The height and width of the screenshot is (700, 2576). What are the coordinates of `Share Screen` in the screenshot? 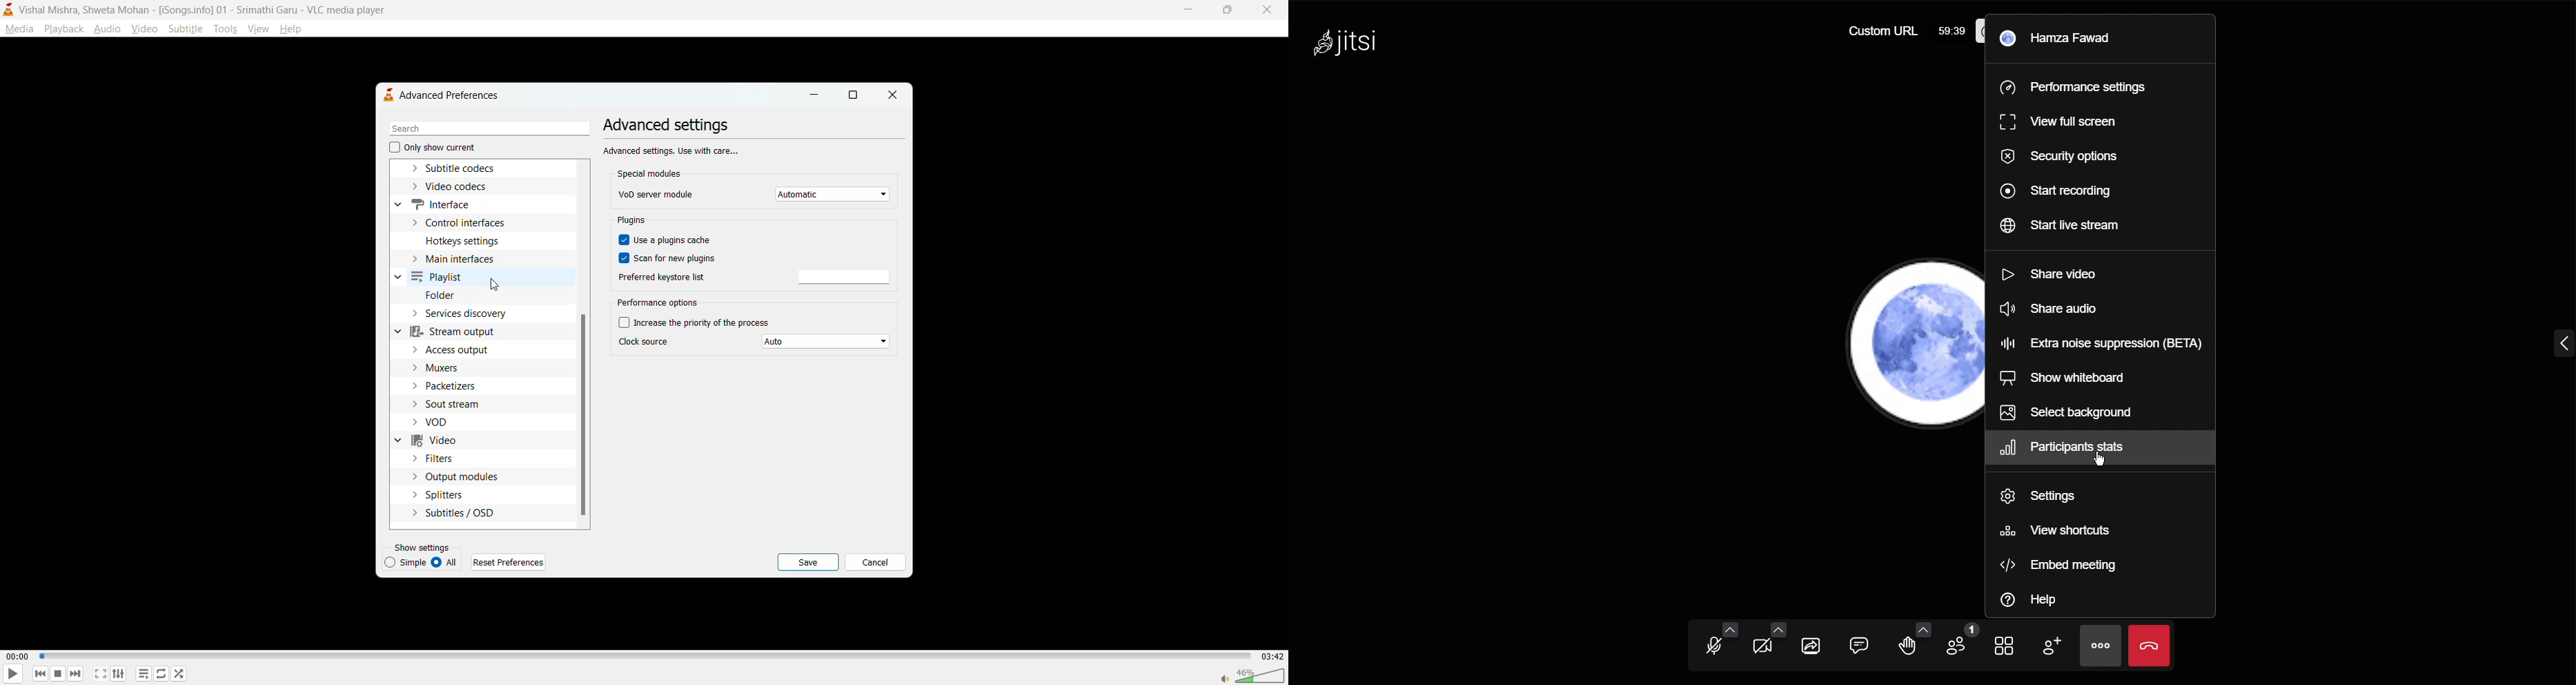 It's located at (1814, 646).